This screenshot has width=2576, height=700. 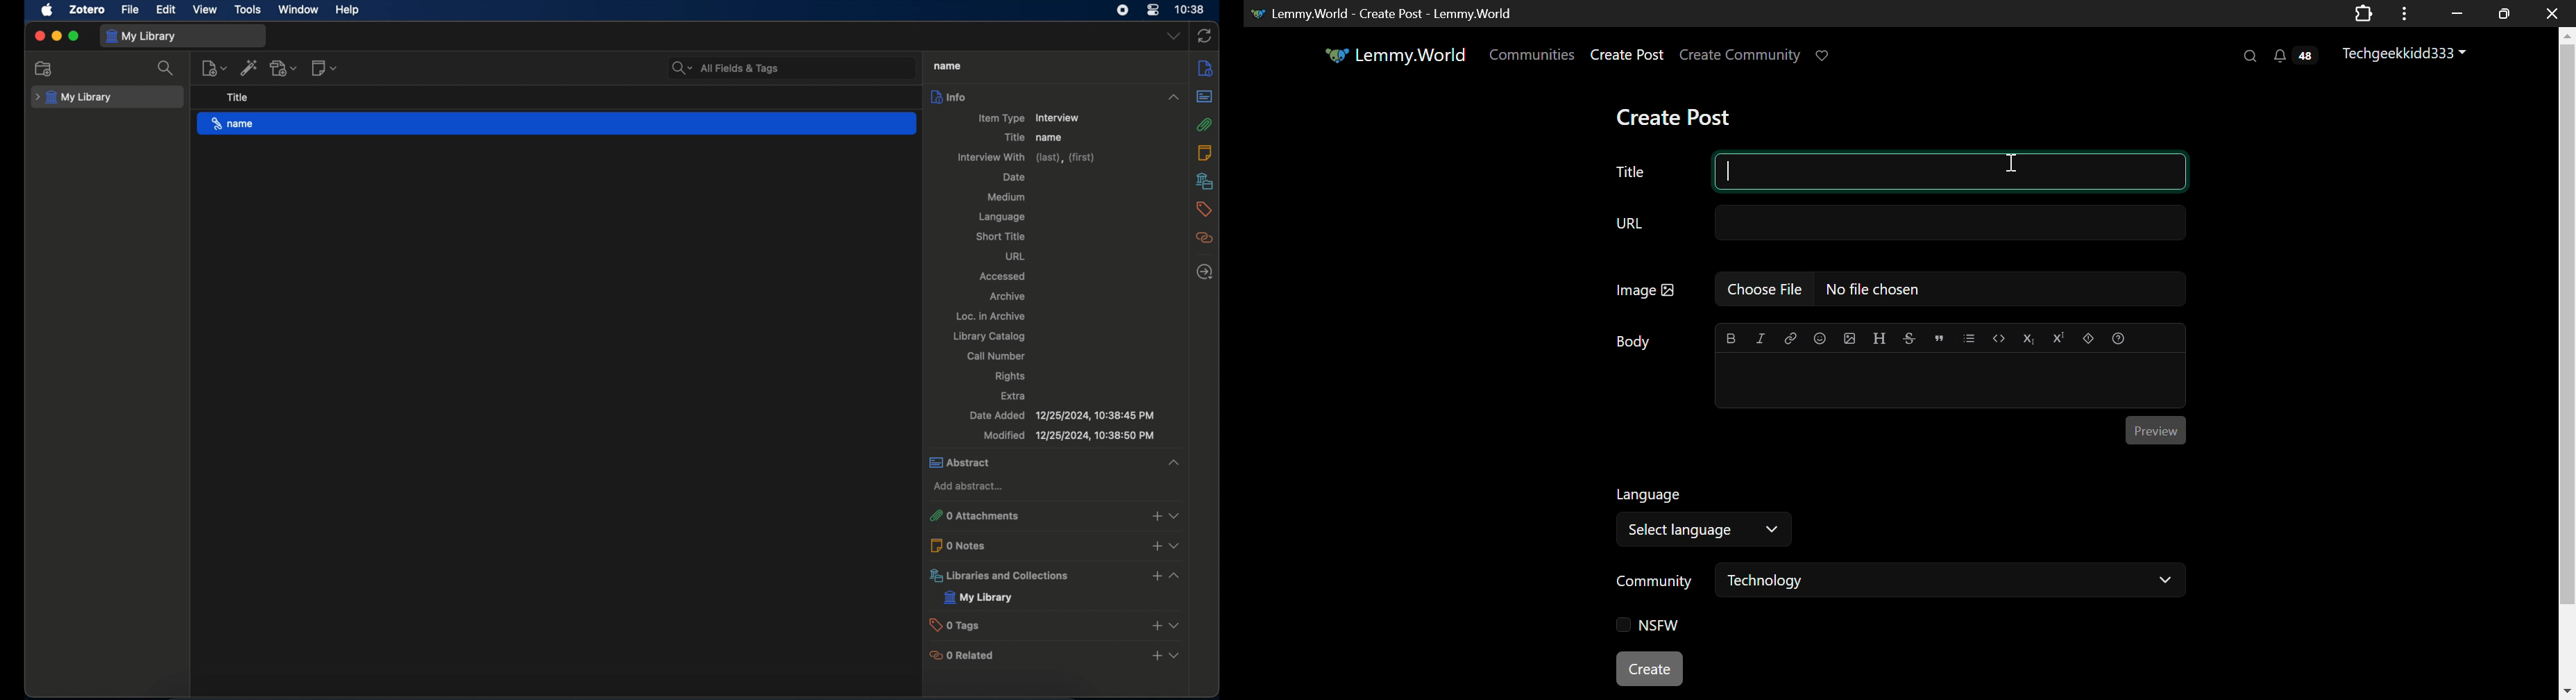 What do you see at coordinates (47, 10) in the screenshot?
I see `apple` at bounding box center [47, 10].